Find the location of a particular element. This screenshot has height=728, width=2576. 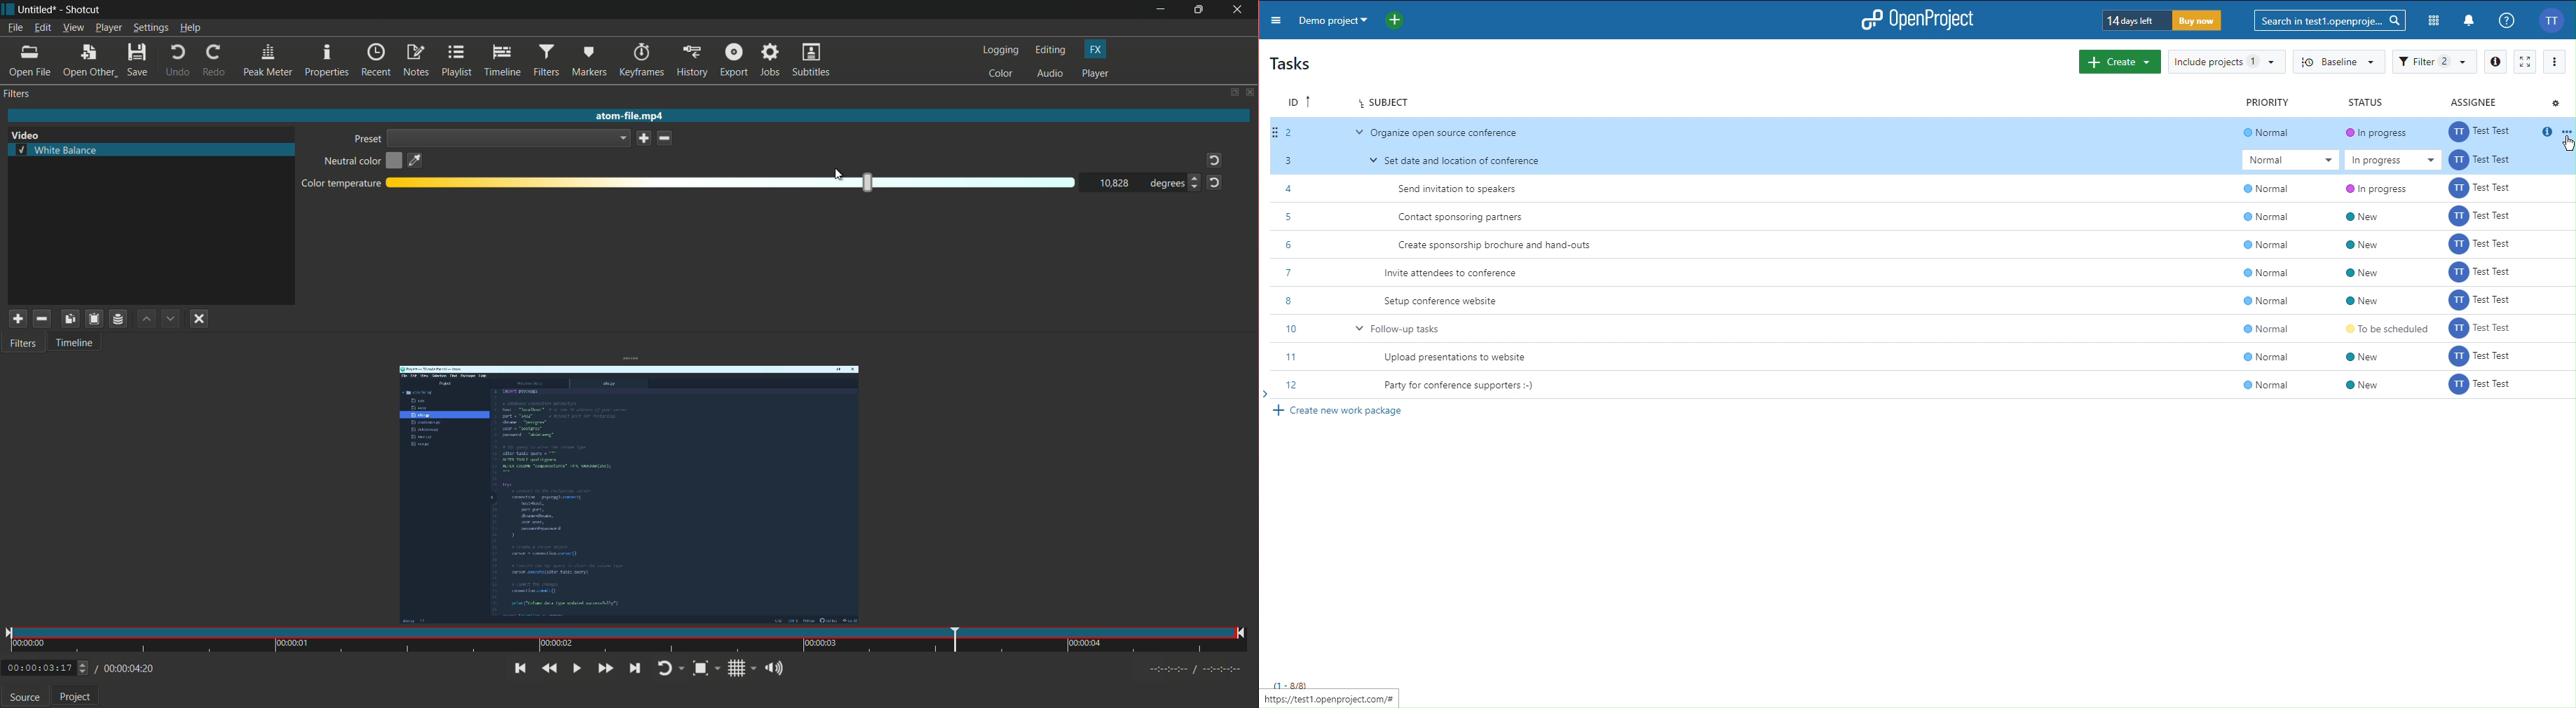

open other is located at coordinates (90, 59).